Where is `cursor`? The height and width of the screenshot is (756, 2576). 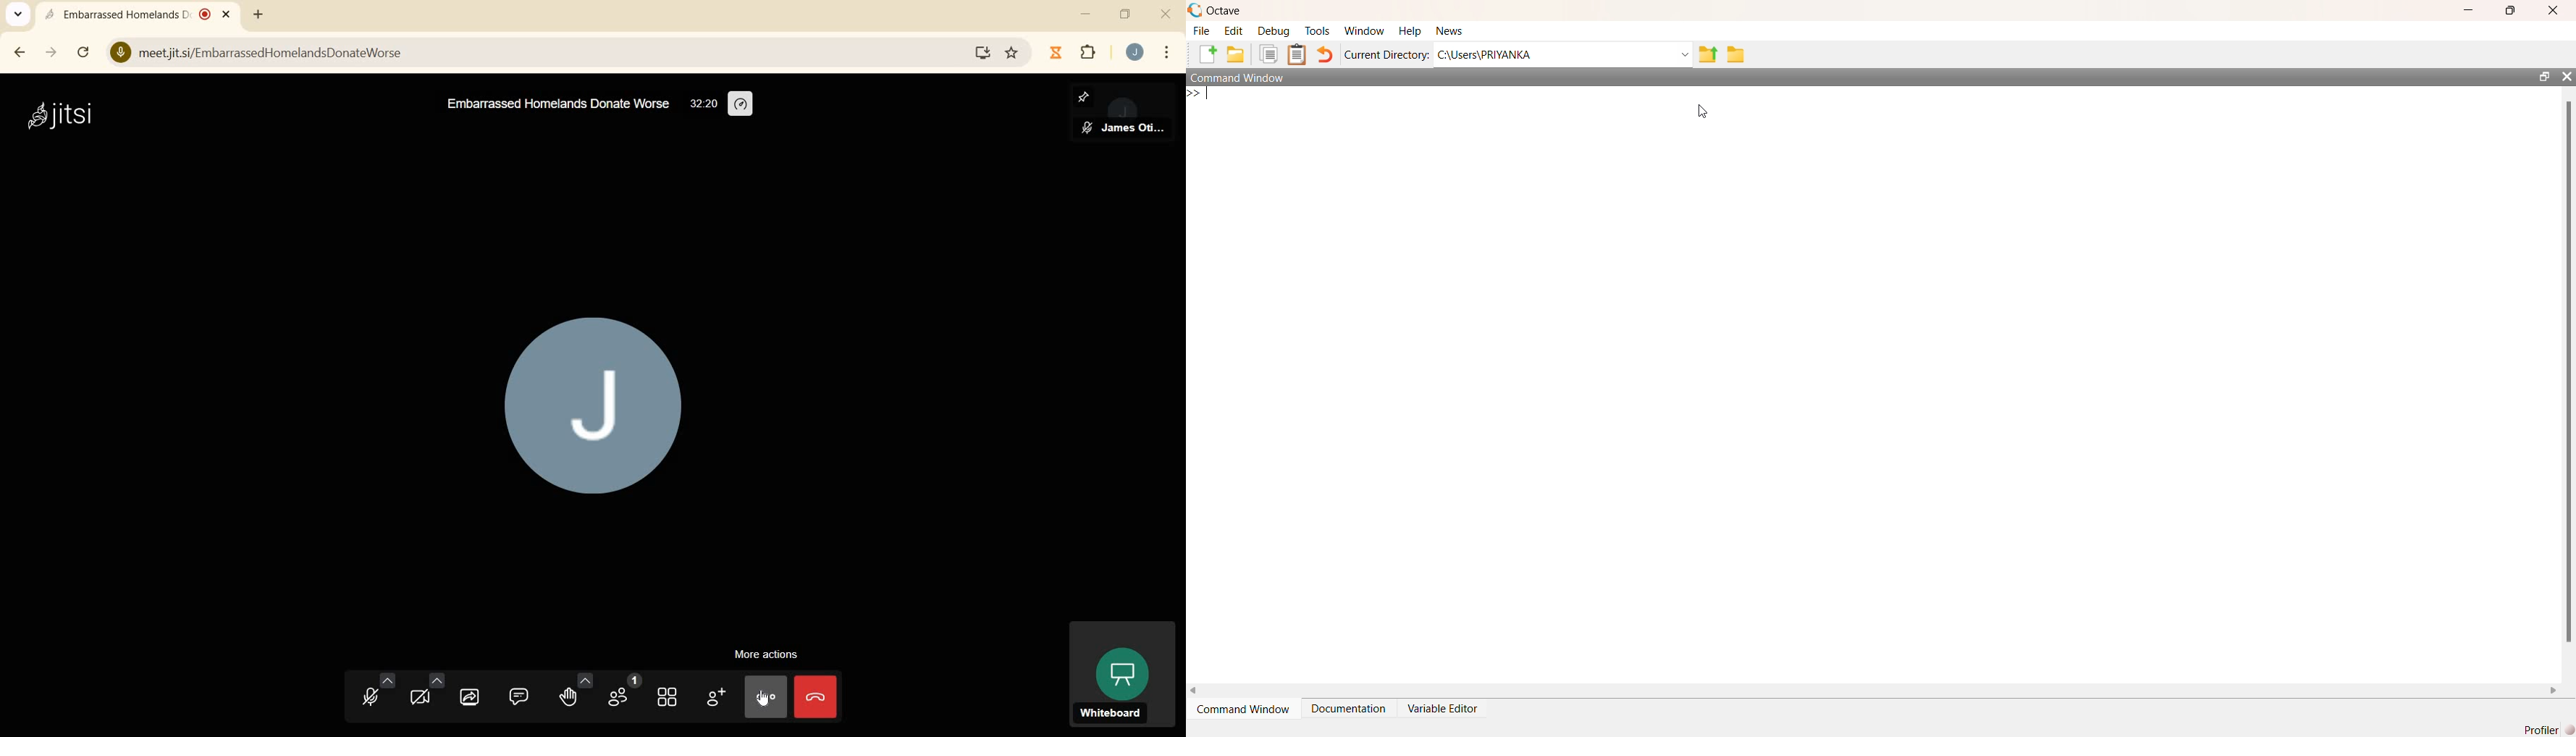 cursor is located at coordinates (767, 701).